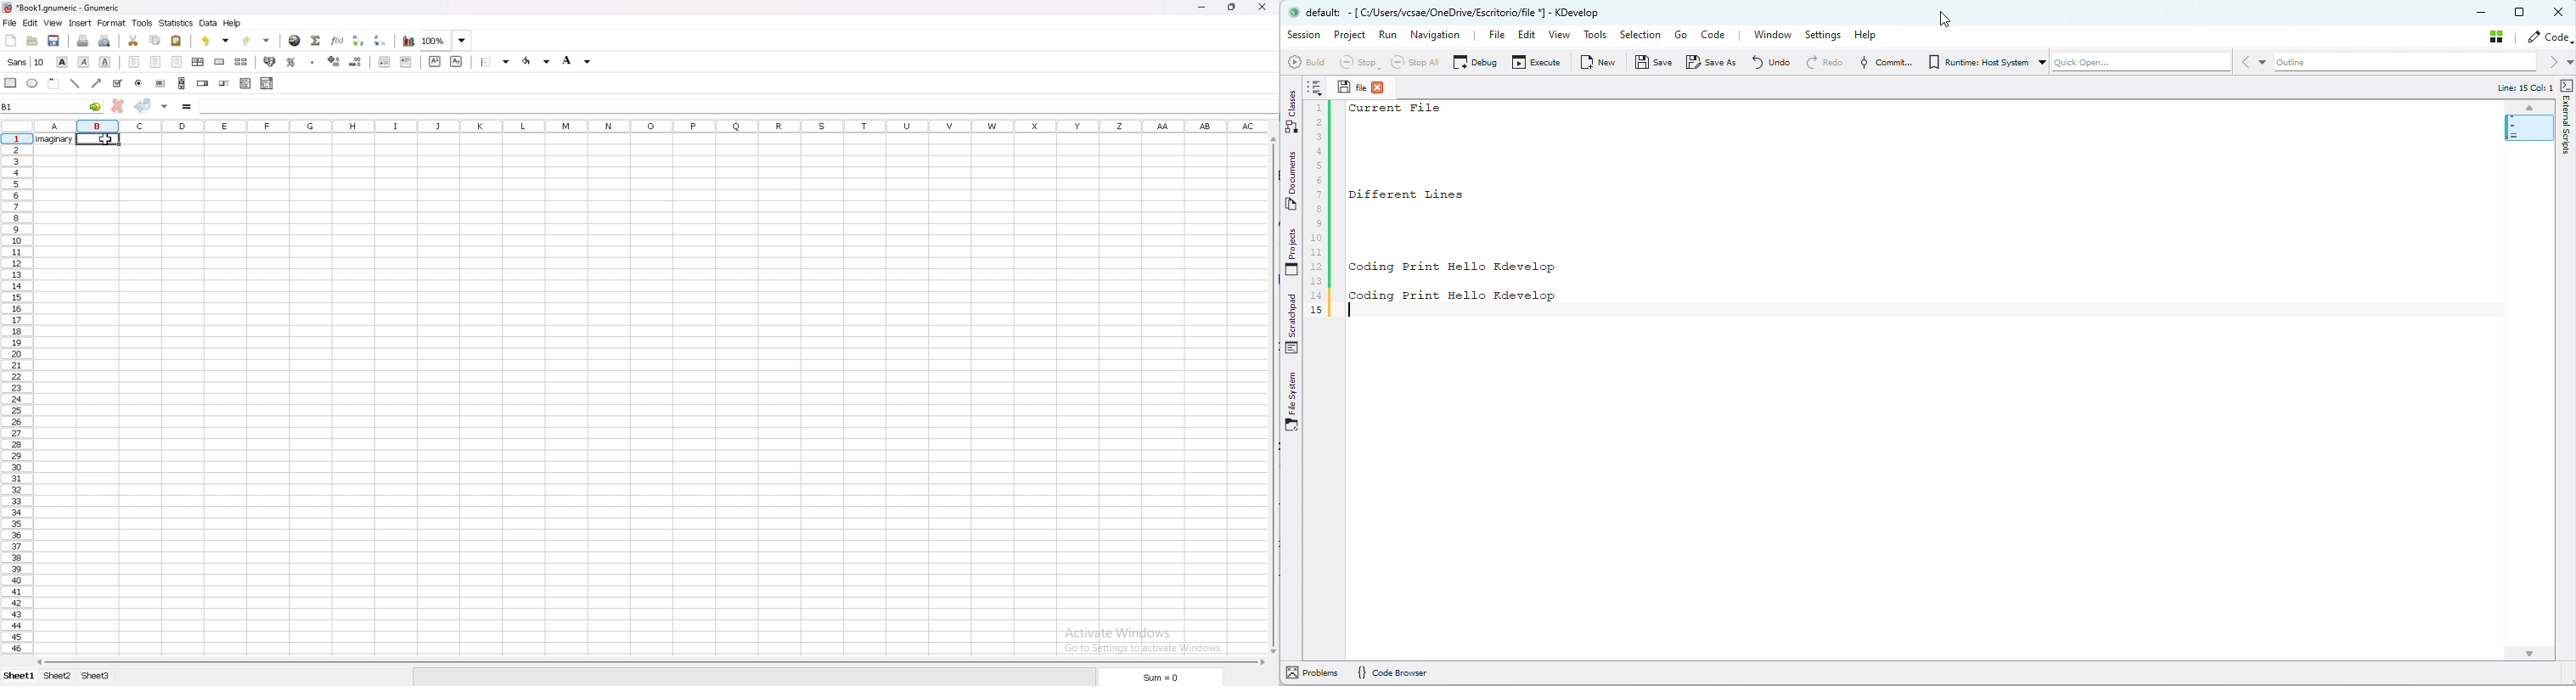 The image size is (2576, 700). What do you see at coordinates (268, 84) in the screenshot?
I see `combo box` at bounding box center [268, 84].